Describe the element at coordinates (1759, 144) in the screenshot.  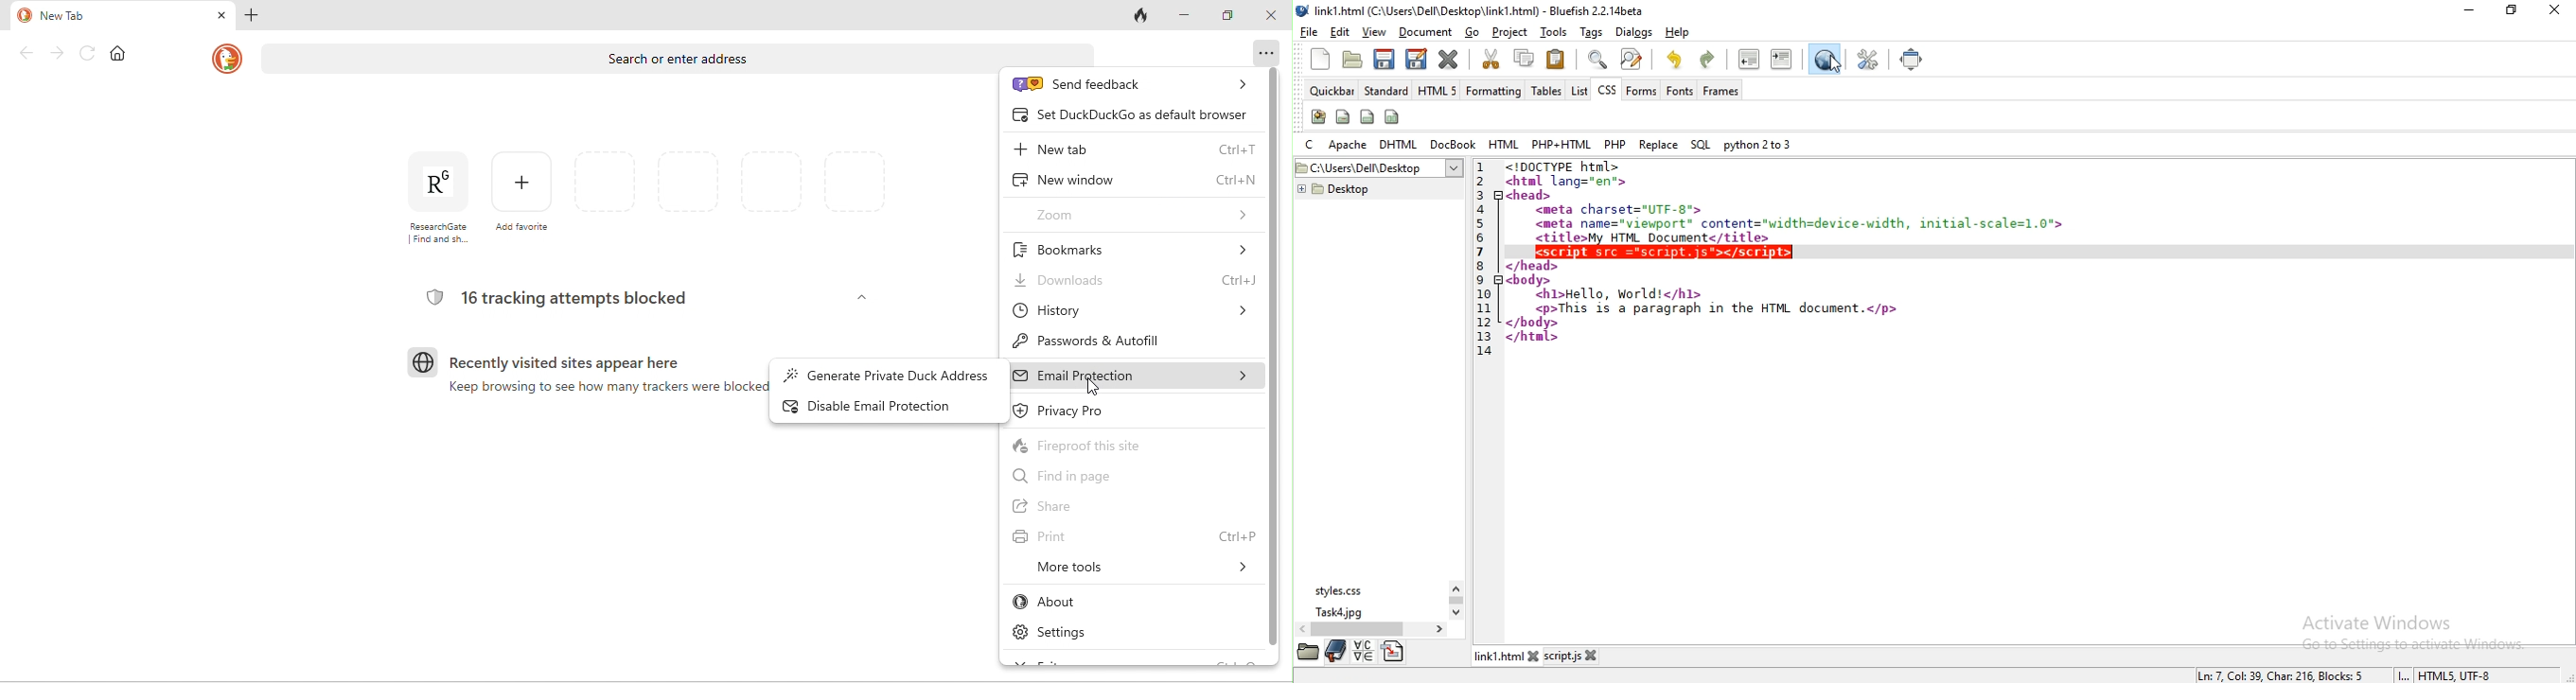
I see `python 2 to 3` at that location.